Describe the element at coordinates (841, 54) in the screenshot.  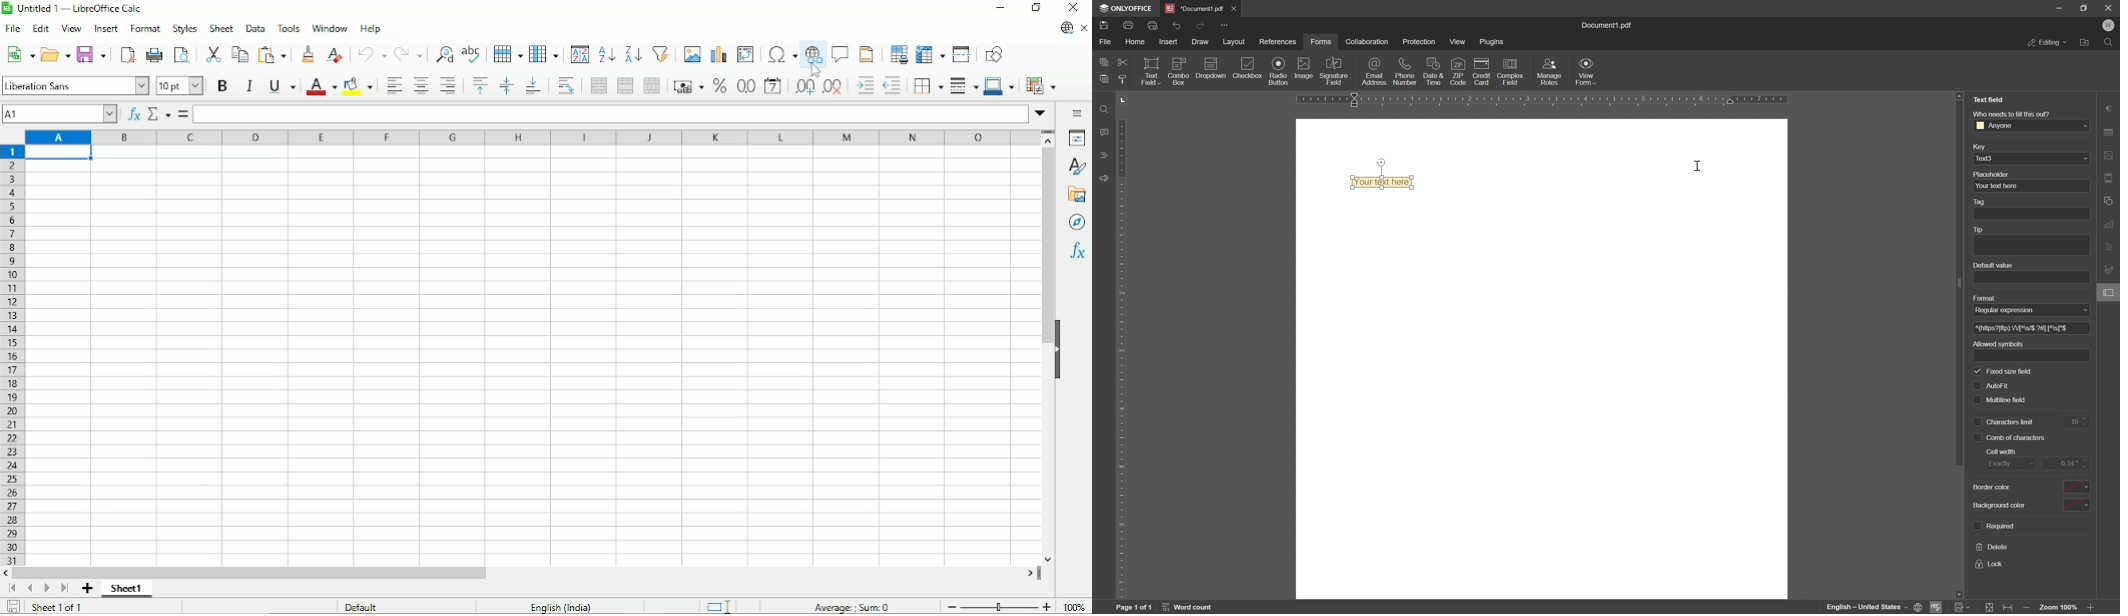
I see `Insert comment` at that location.